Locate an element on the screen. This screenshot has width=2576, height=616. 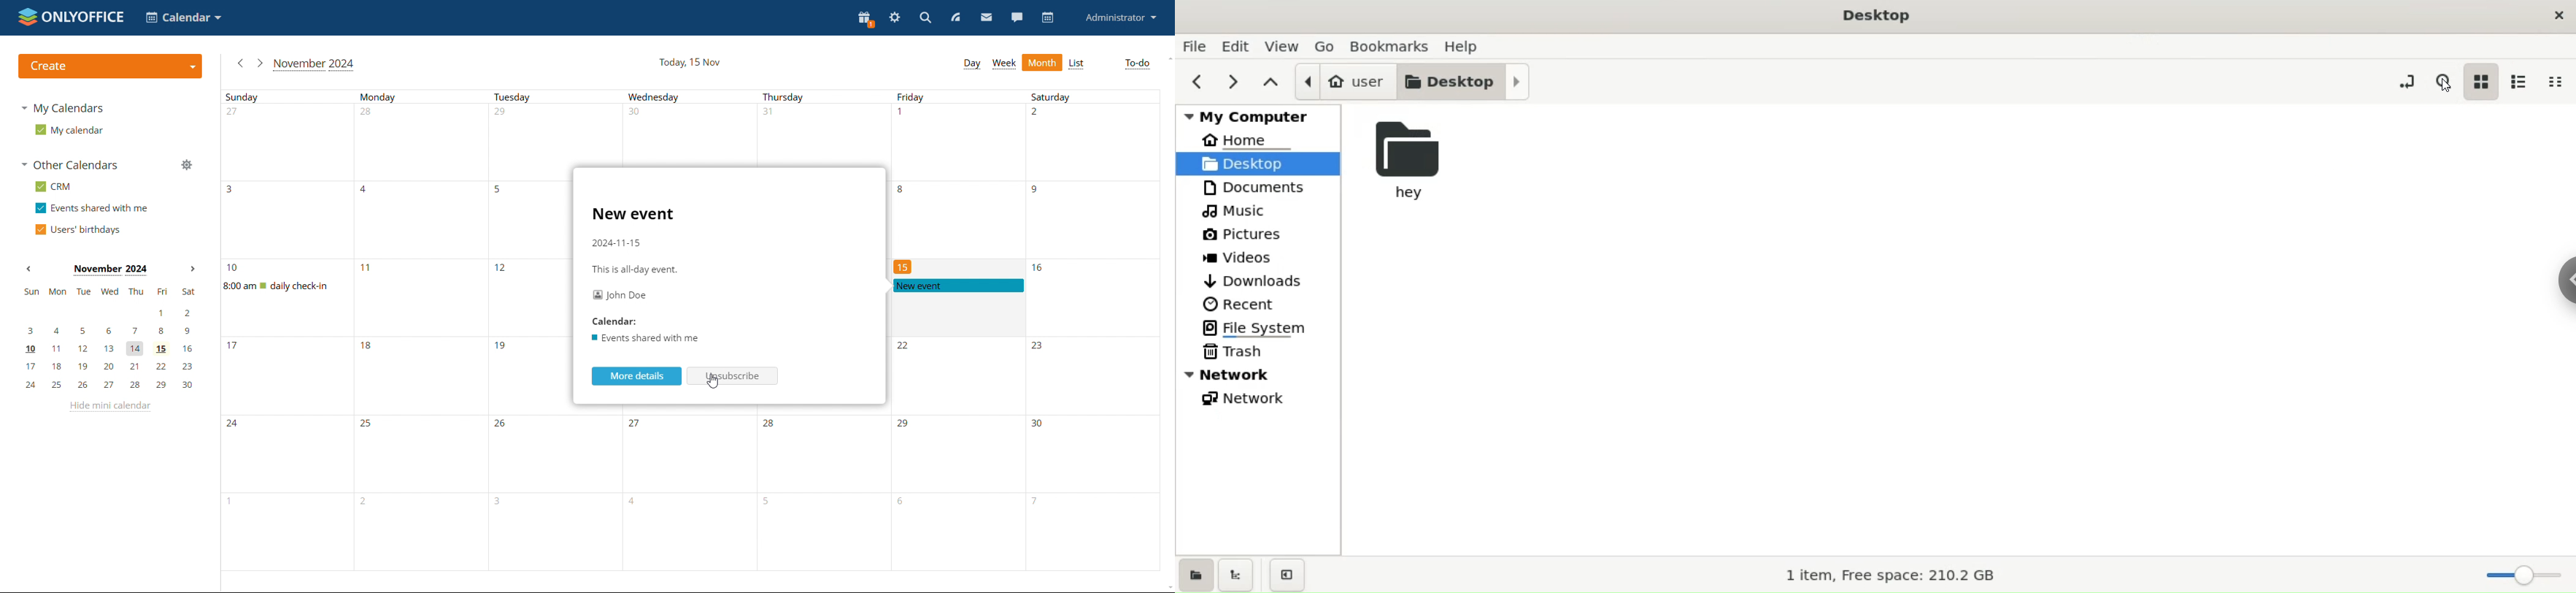
user is located at coordinates (1338, 81).